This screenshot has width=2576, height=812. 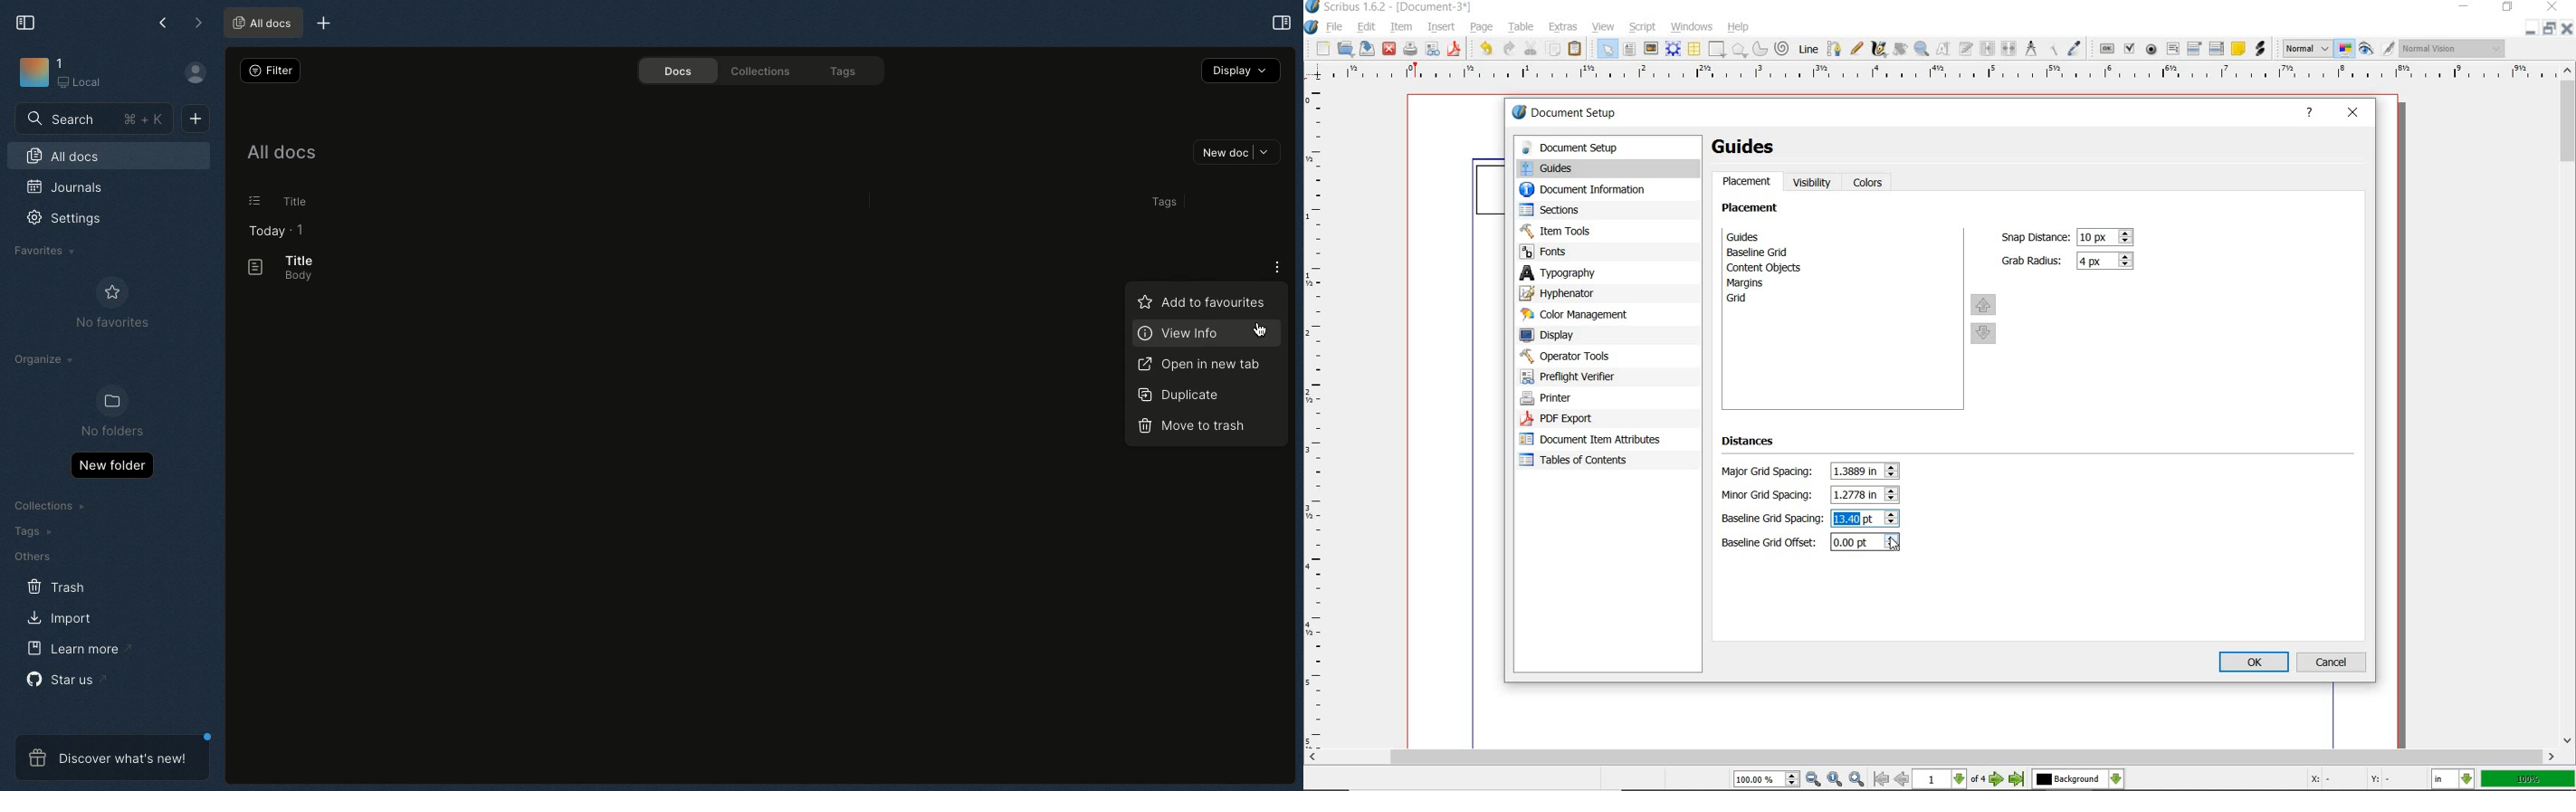 What do you see at coordinates (2029, 48) in the screenshot?
I see `measurements` at bounding box center [2029, 48].